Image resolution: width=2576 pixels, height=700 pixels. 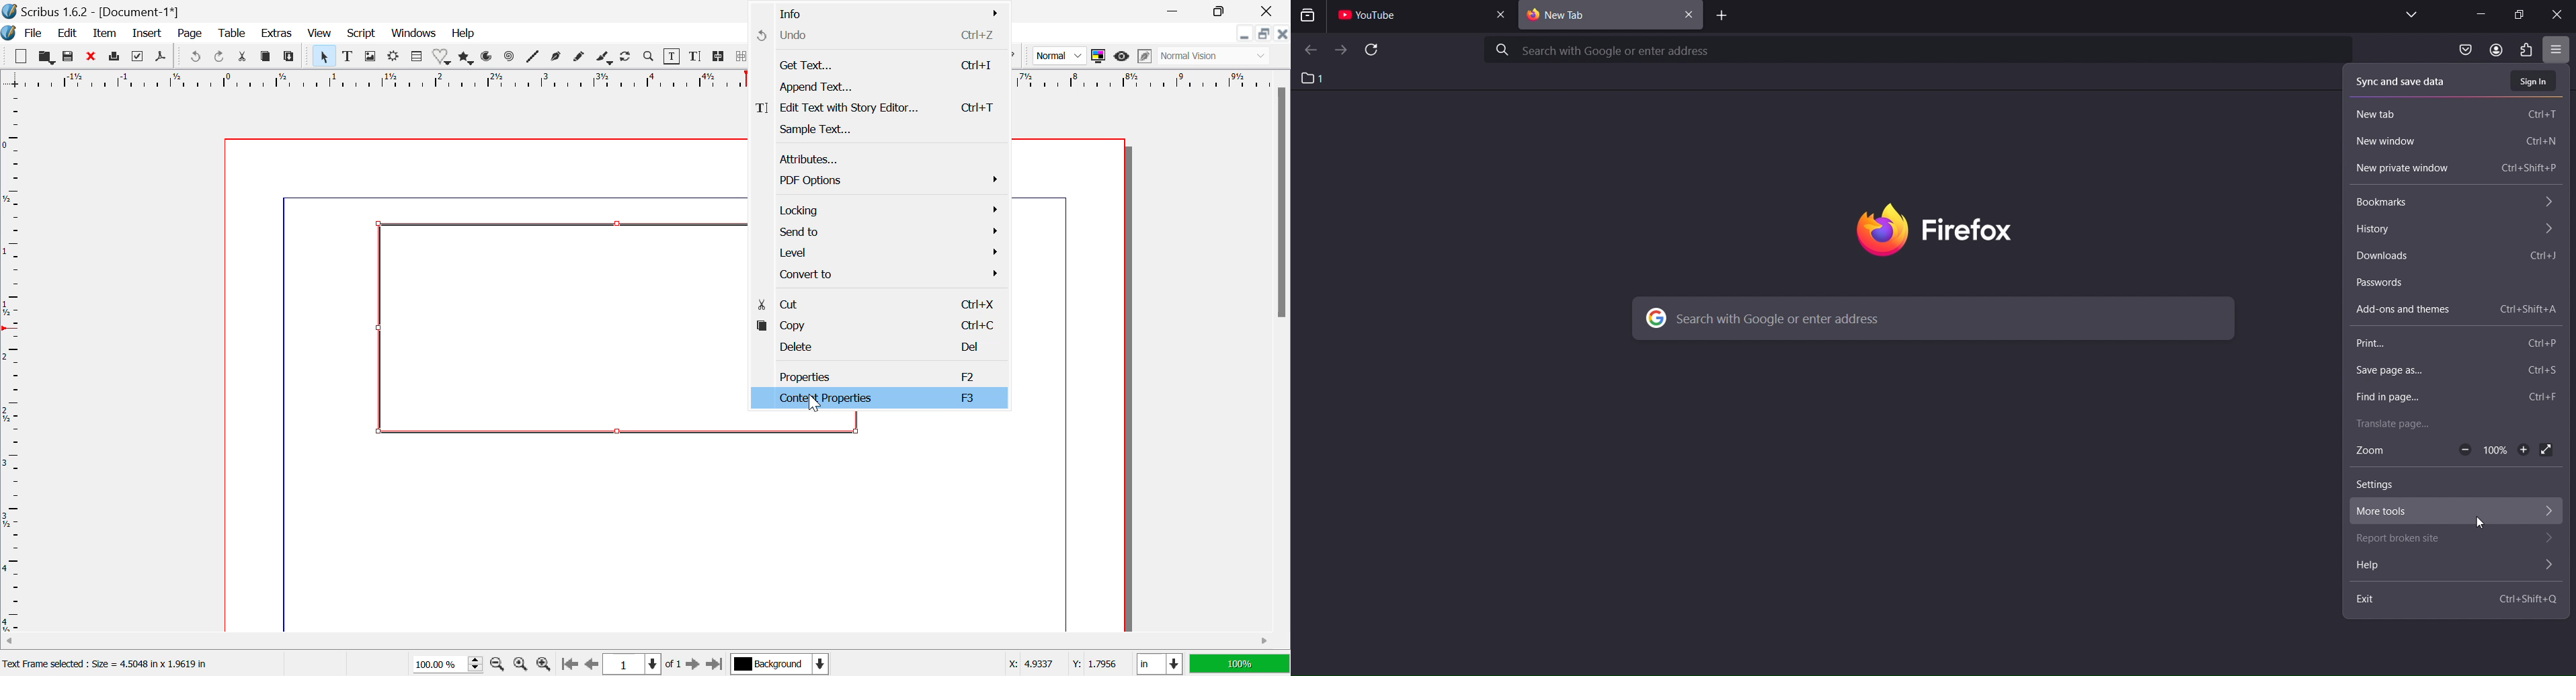 What do you see at coordinates (628, 58) in the screenshot?
I see `Refresh` at bounding box center [628, 58].